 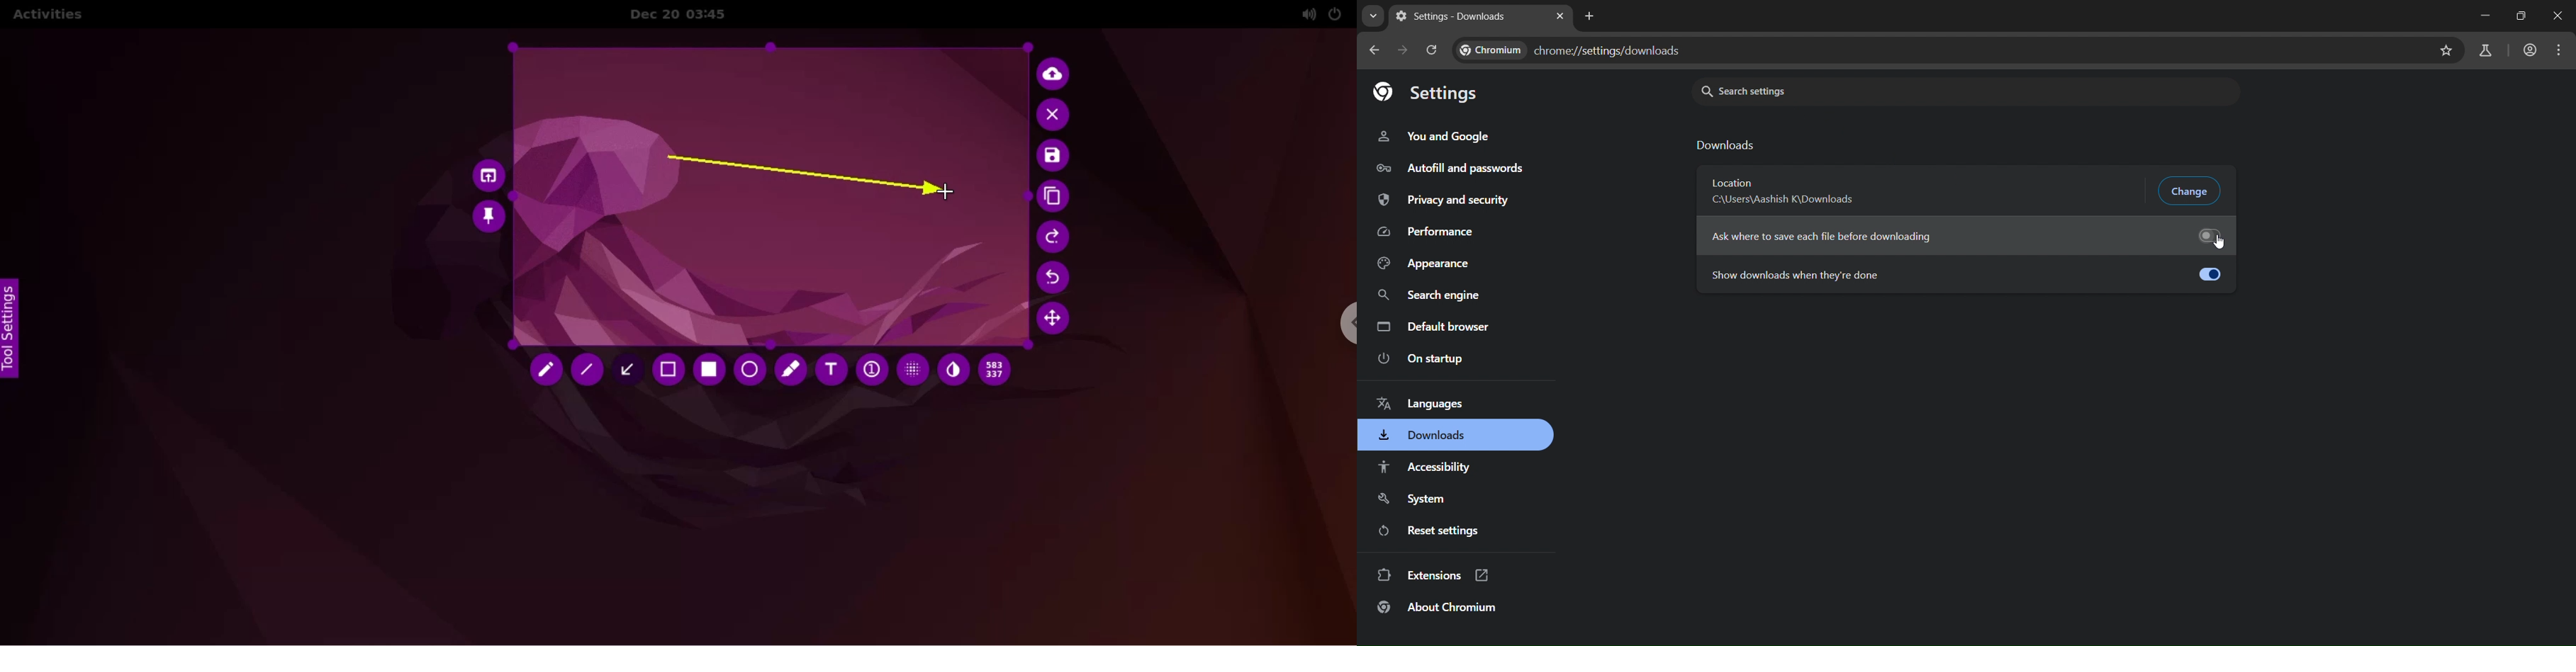 What do you see at coordinates (589, 373) in the screenshot?
I see `line tool` at bounding box center [589, 373].